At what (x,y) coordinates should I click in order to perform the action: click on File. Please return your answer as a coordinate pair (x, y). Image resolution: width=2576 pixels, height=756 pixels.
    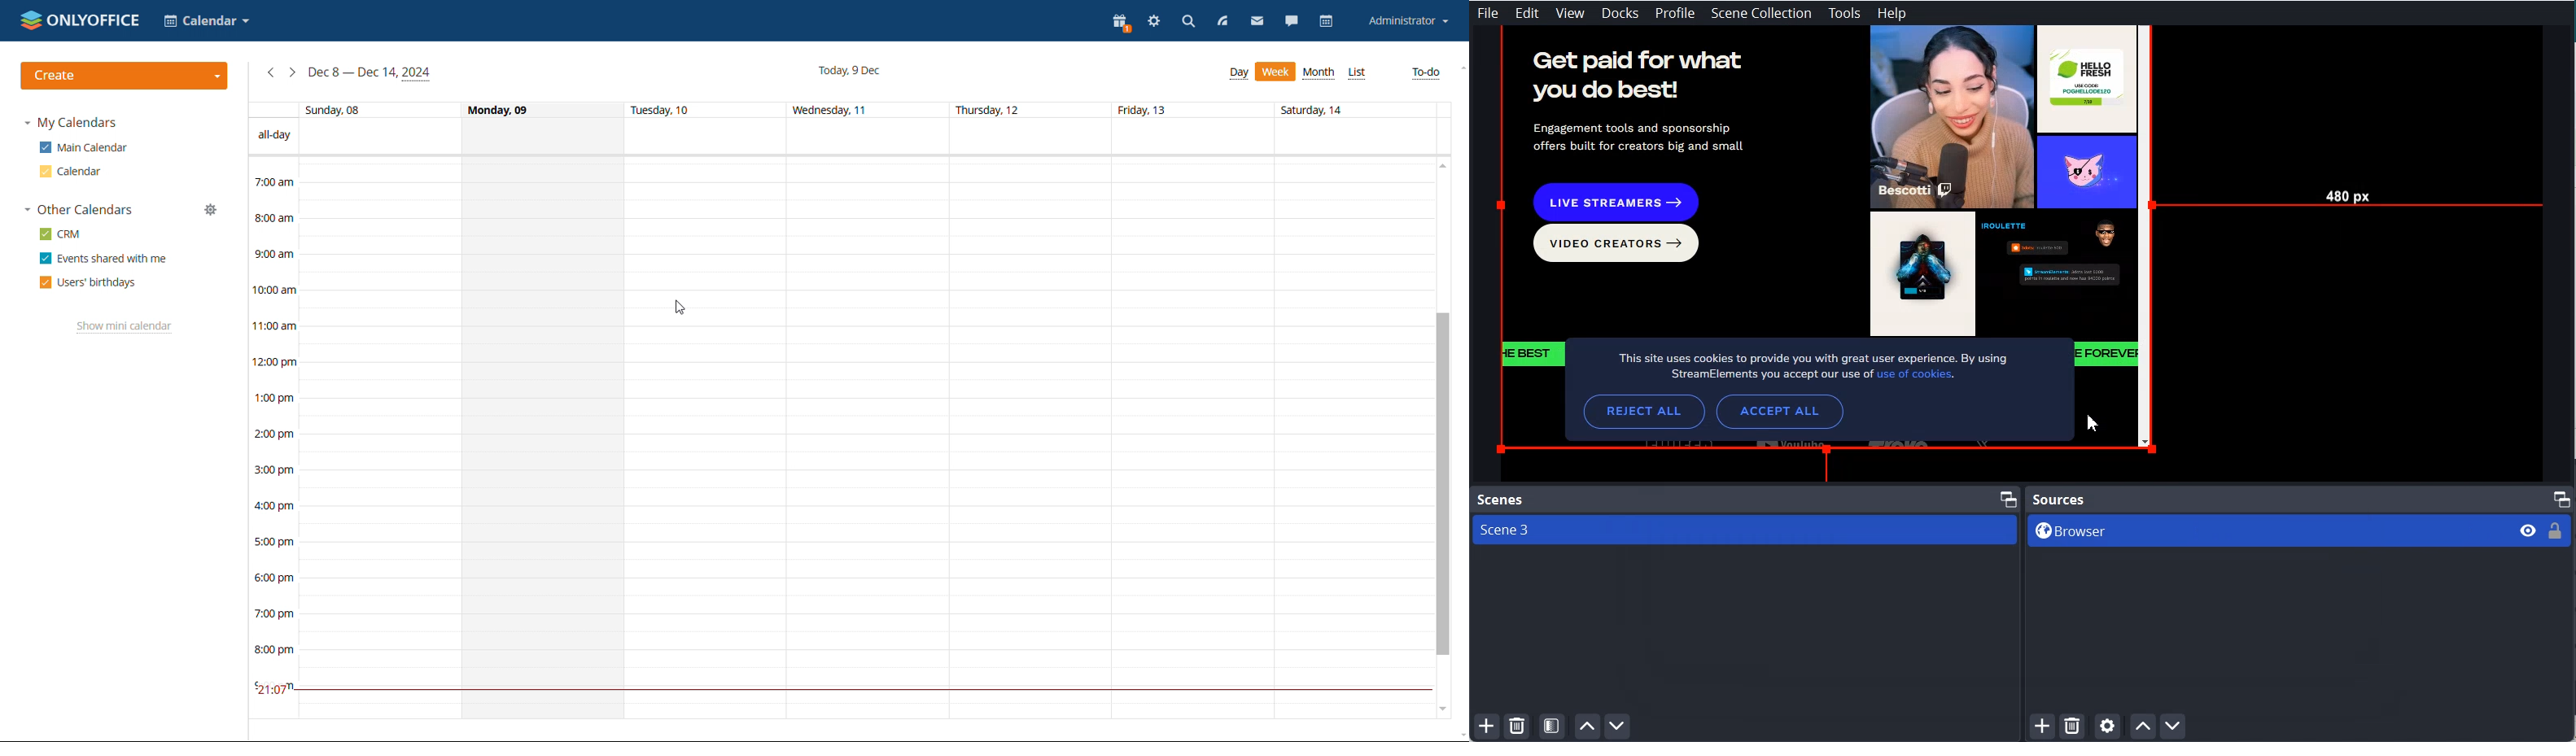
    Looking at the image, I should click on (1488, 12).